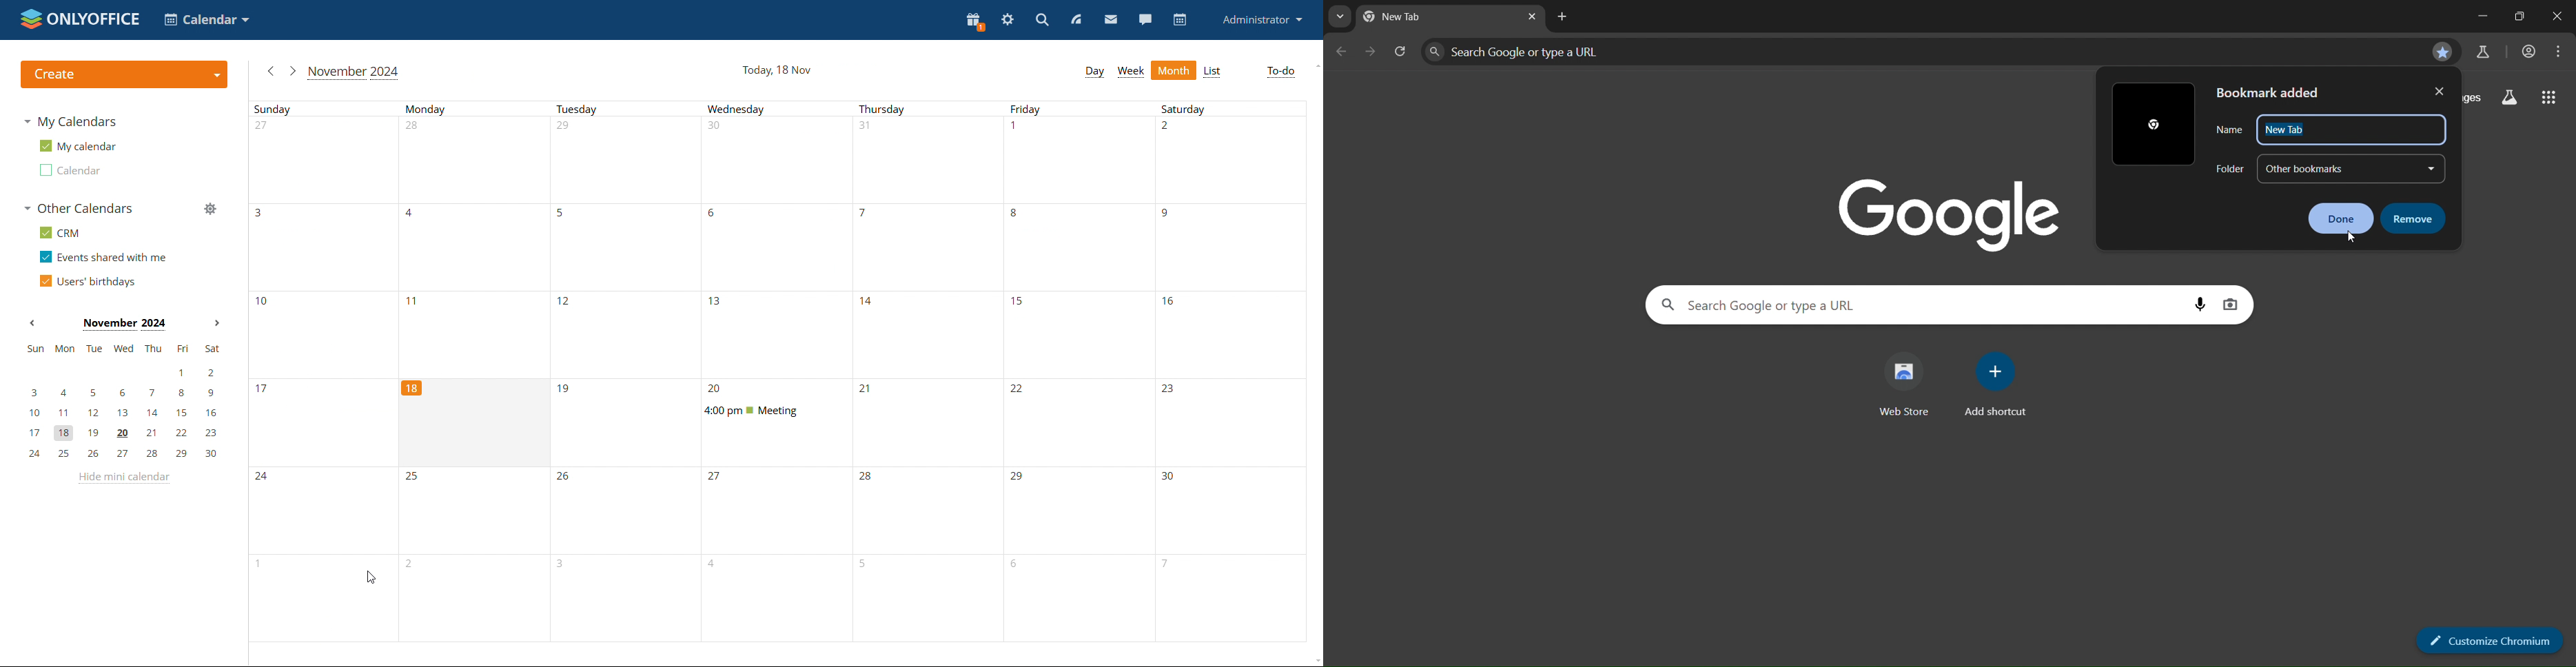 The height and width of the screenshot is (672, 2576). Describe the element at coordinates (2201, 304) in the screenshot. I see `voice search` at that location.